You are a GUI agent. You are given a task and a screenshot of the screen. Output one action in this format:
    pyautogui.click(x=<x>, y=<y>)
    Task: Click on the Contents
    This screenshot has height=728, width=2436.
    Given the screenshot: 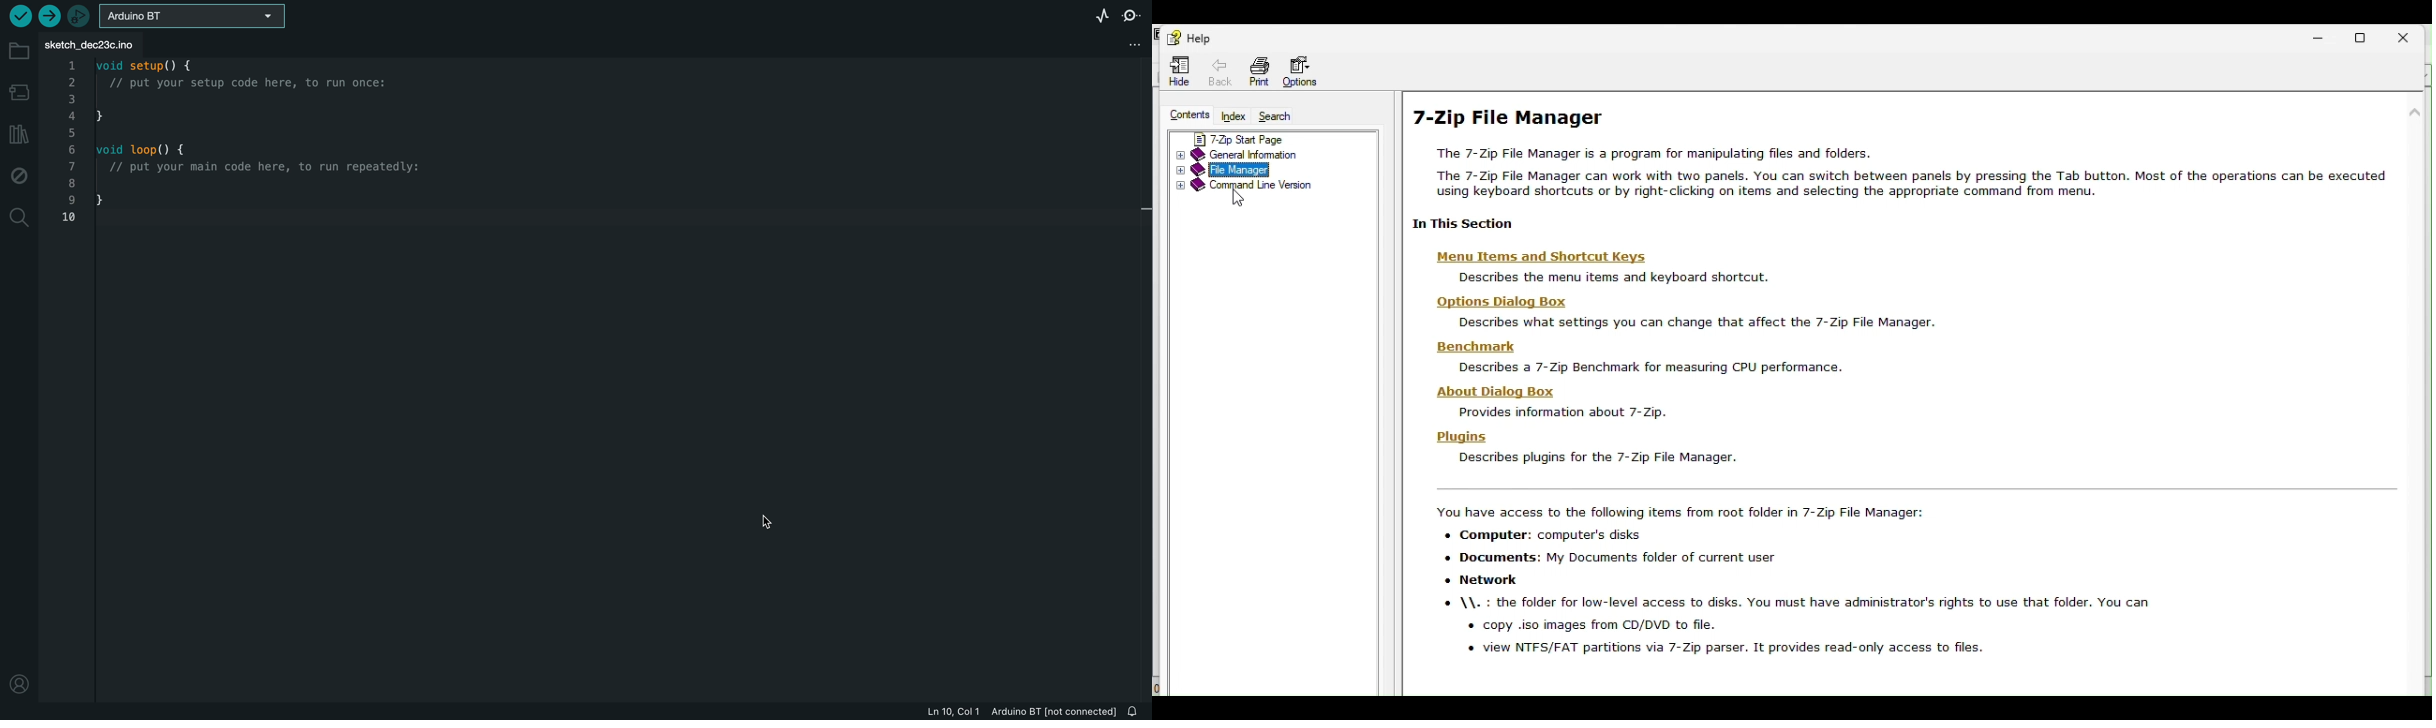 What is the action you would take?
    pyautogui.click(x=1188, y=116)
    